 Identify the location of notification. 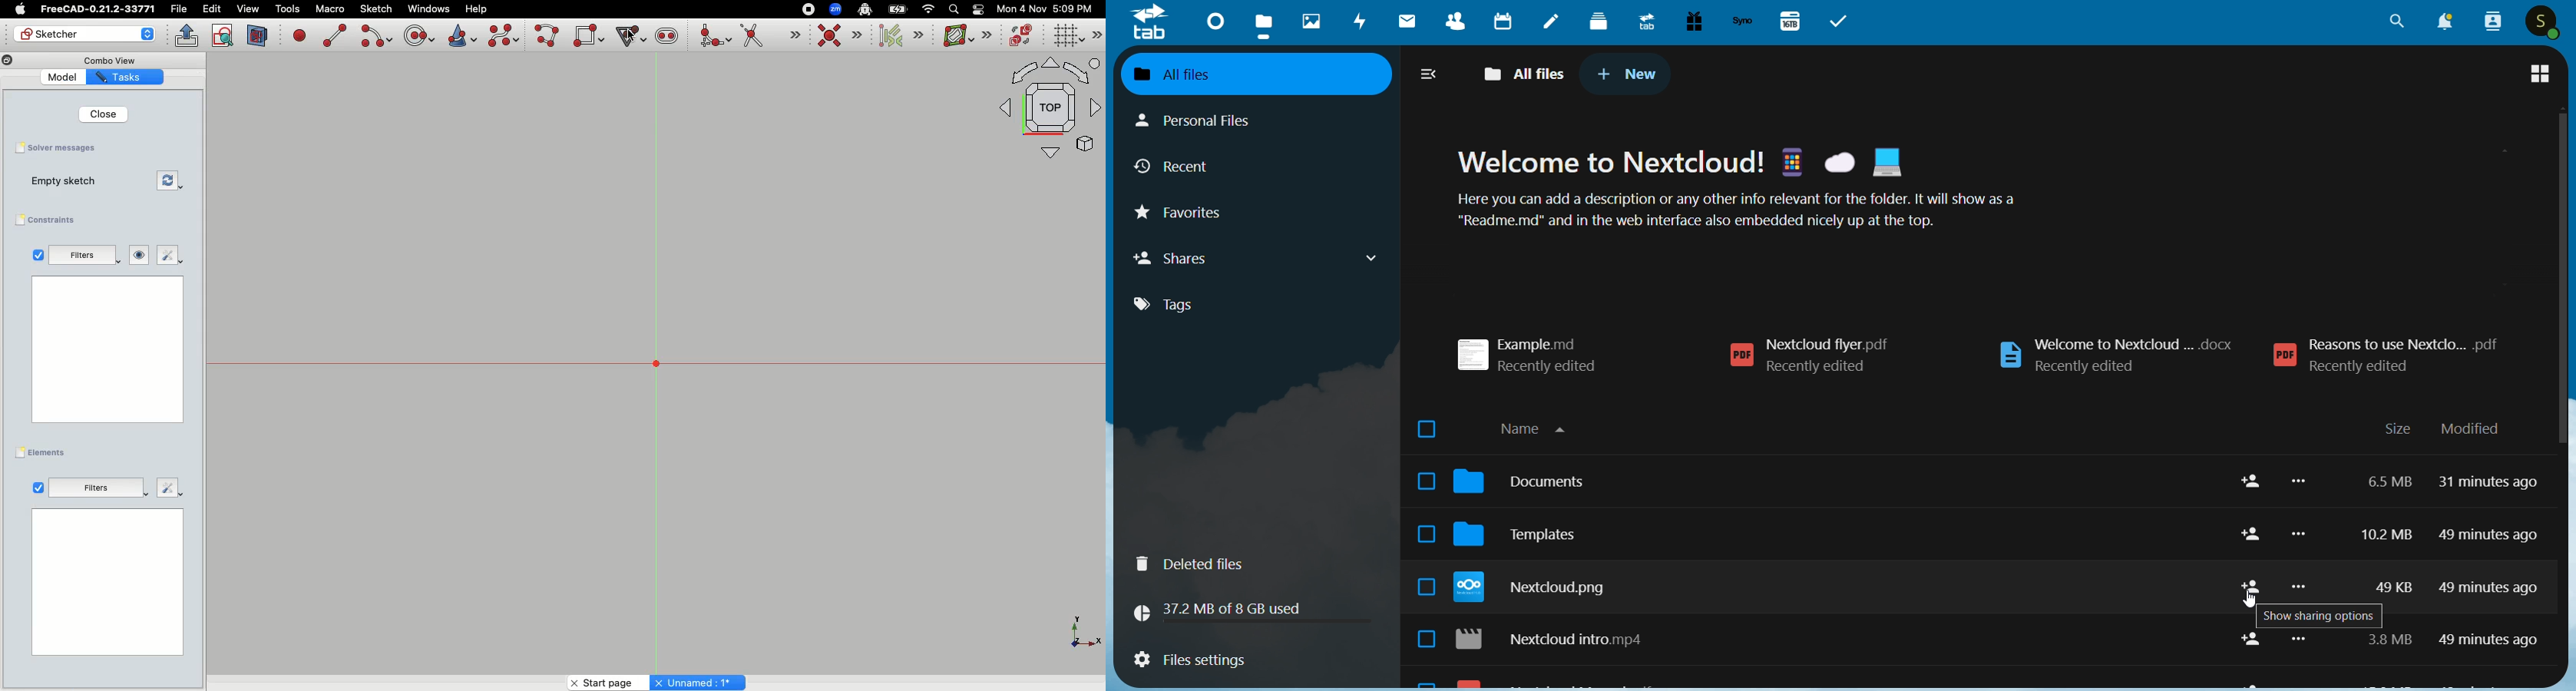
(2446, 21).